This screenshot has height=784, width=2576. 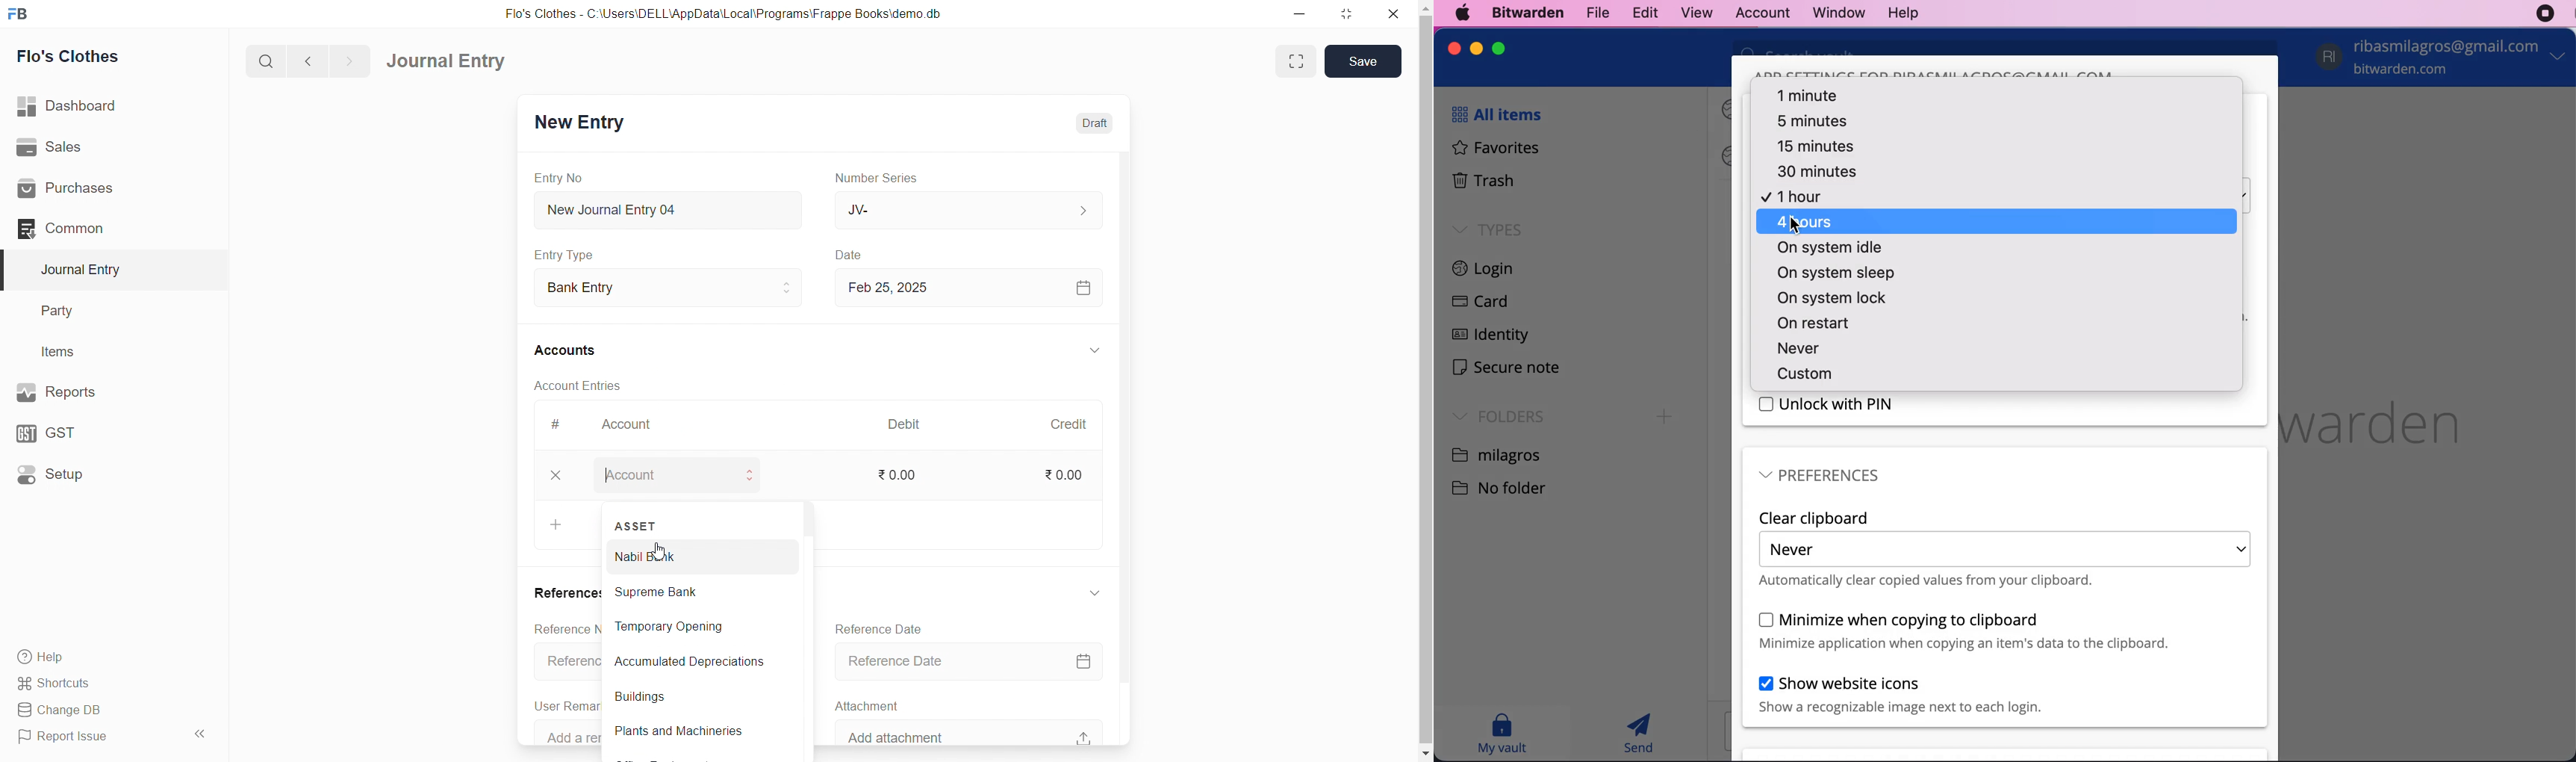 What do you see at coordinates (565, 704) in the screenshot?
I see `User Remark` at bounding box center [565, 704].